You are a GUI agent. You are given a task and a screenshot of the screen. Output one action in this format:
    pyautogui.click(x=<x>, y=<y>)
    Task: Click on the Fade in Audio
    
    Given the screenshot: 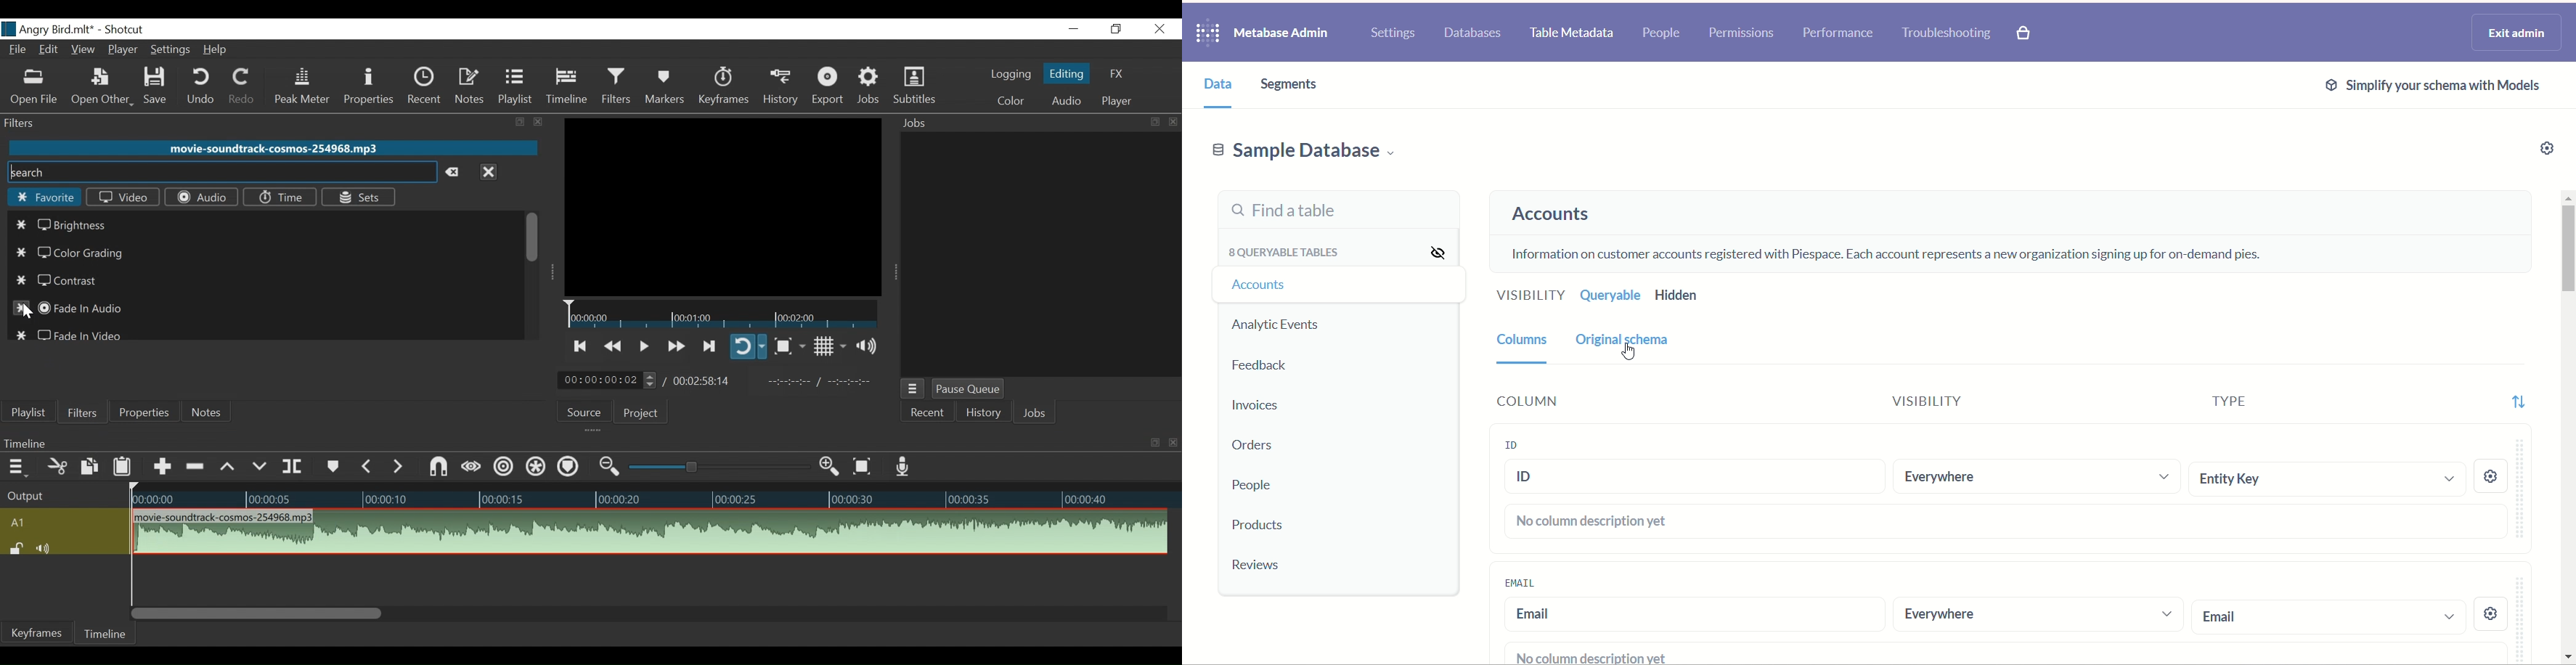 What is the action you would take?
    pyautogui.click(x=71, y=307)
    